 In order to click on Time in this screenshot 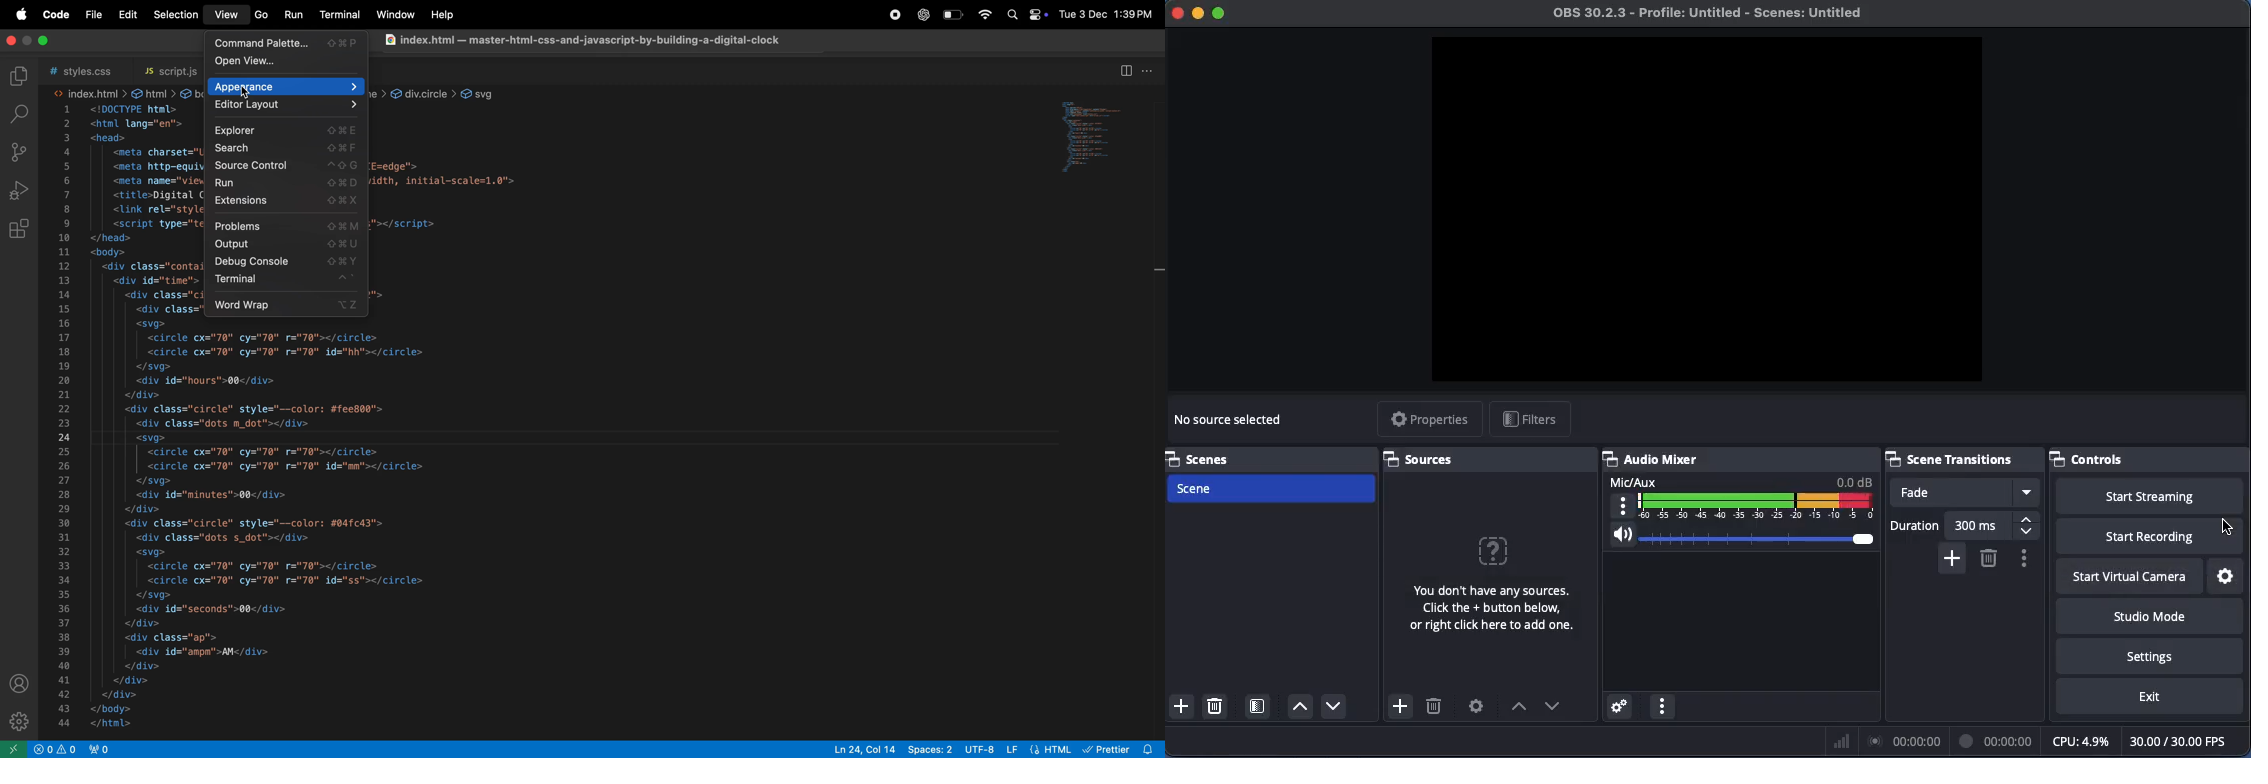, I will do `click(1998, 740)`.